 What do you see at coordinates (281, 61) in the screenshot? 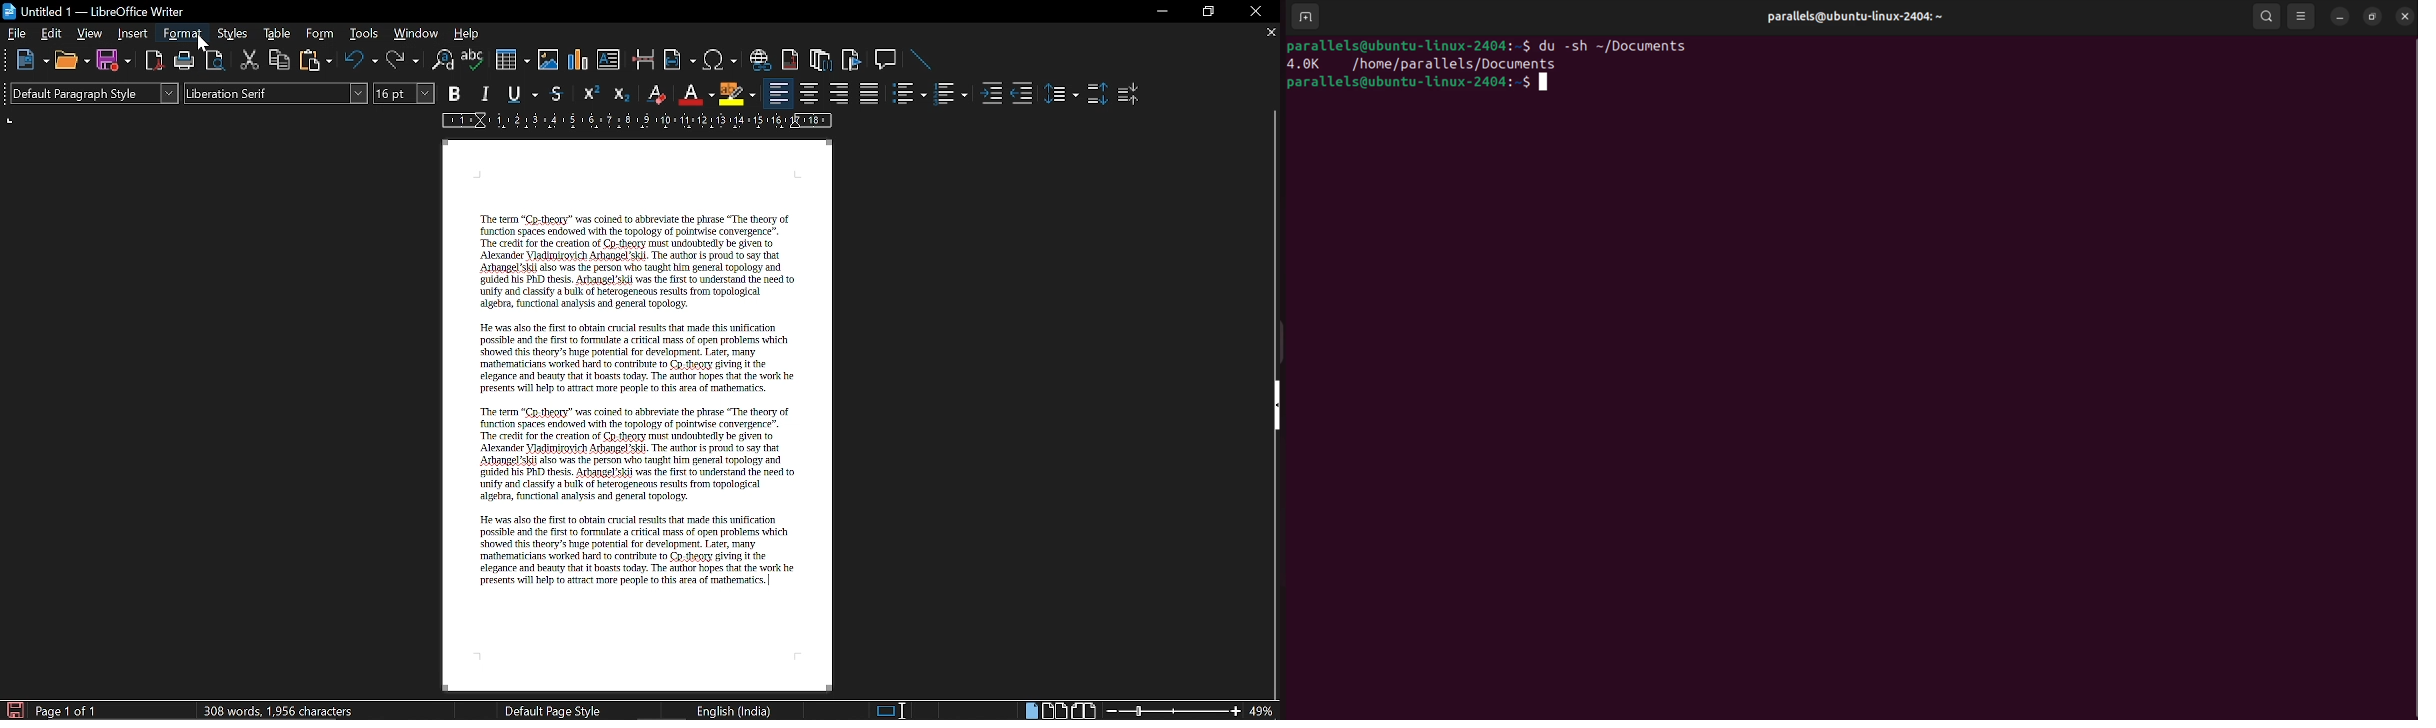
I see `COpy` at bounding box center [281, 61].